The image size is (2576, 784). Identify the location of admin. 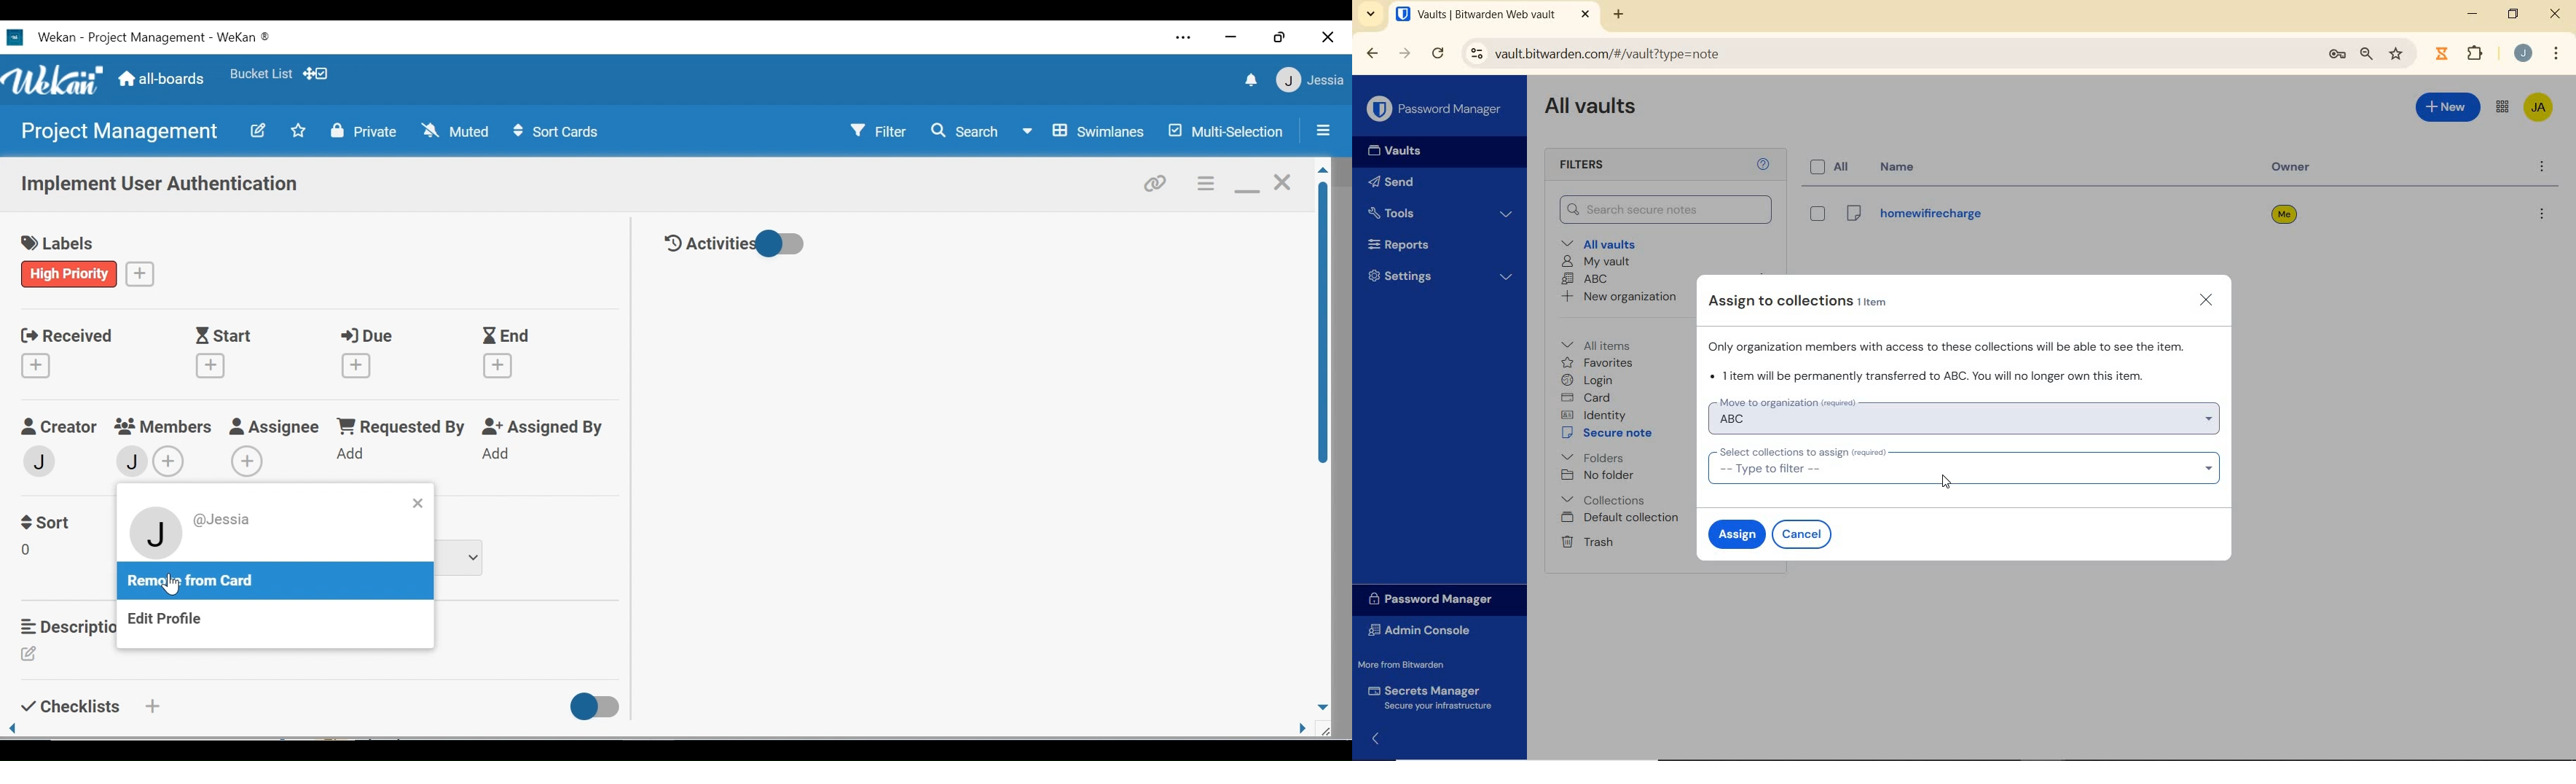
(43, 460).